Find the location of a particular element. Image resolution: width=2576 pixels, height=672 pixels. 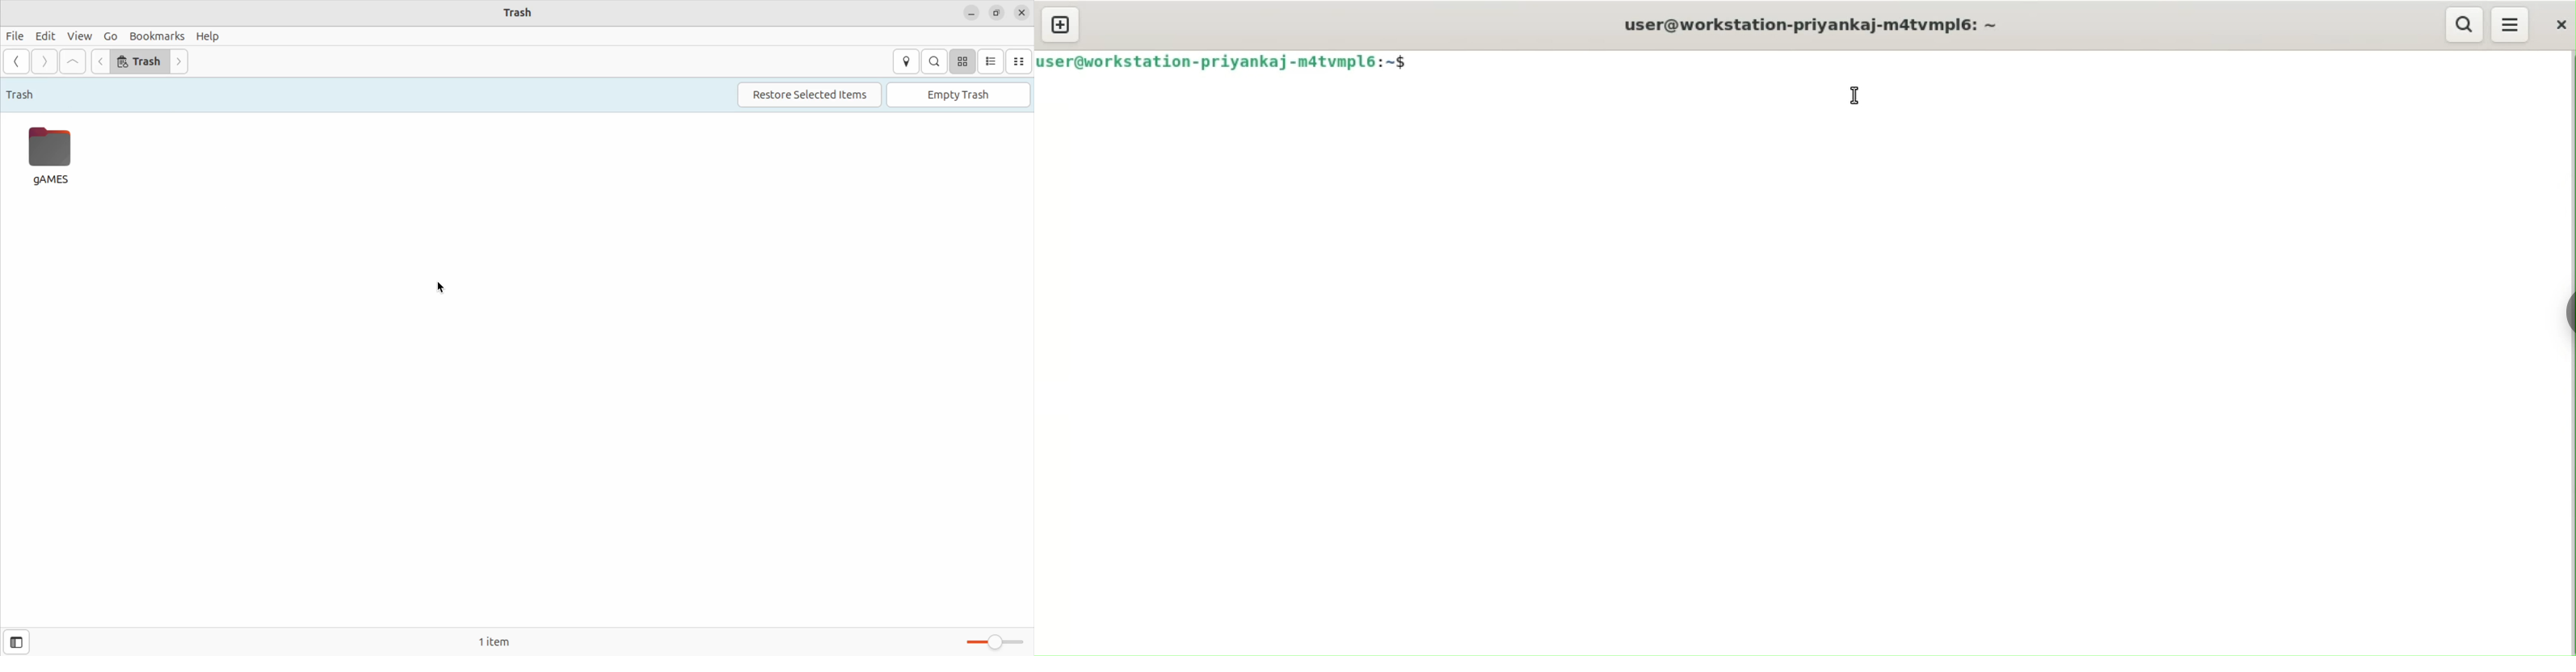

close is located at coordinates (2557, 24).